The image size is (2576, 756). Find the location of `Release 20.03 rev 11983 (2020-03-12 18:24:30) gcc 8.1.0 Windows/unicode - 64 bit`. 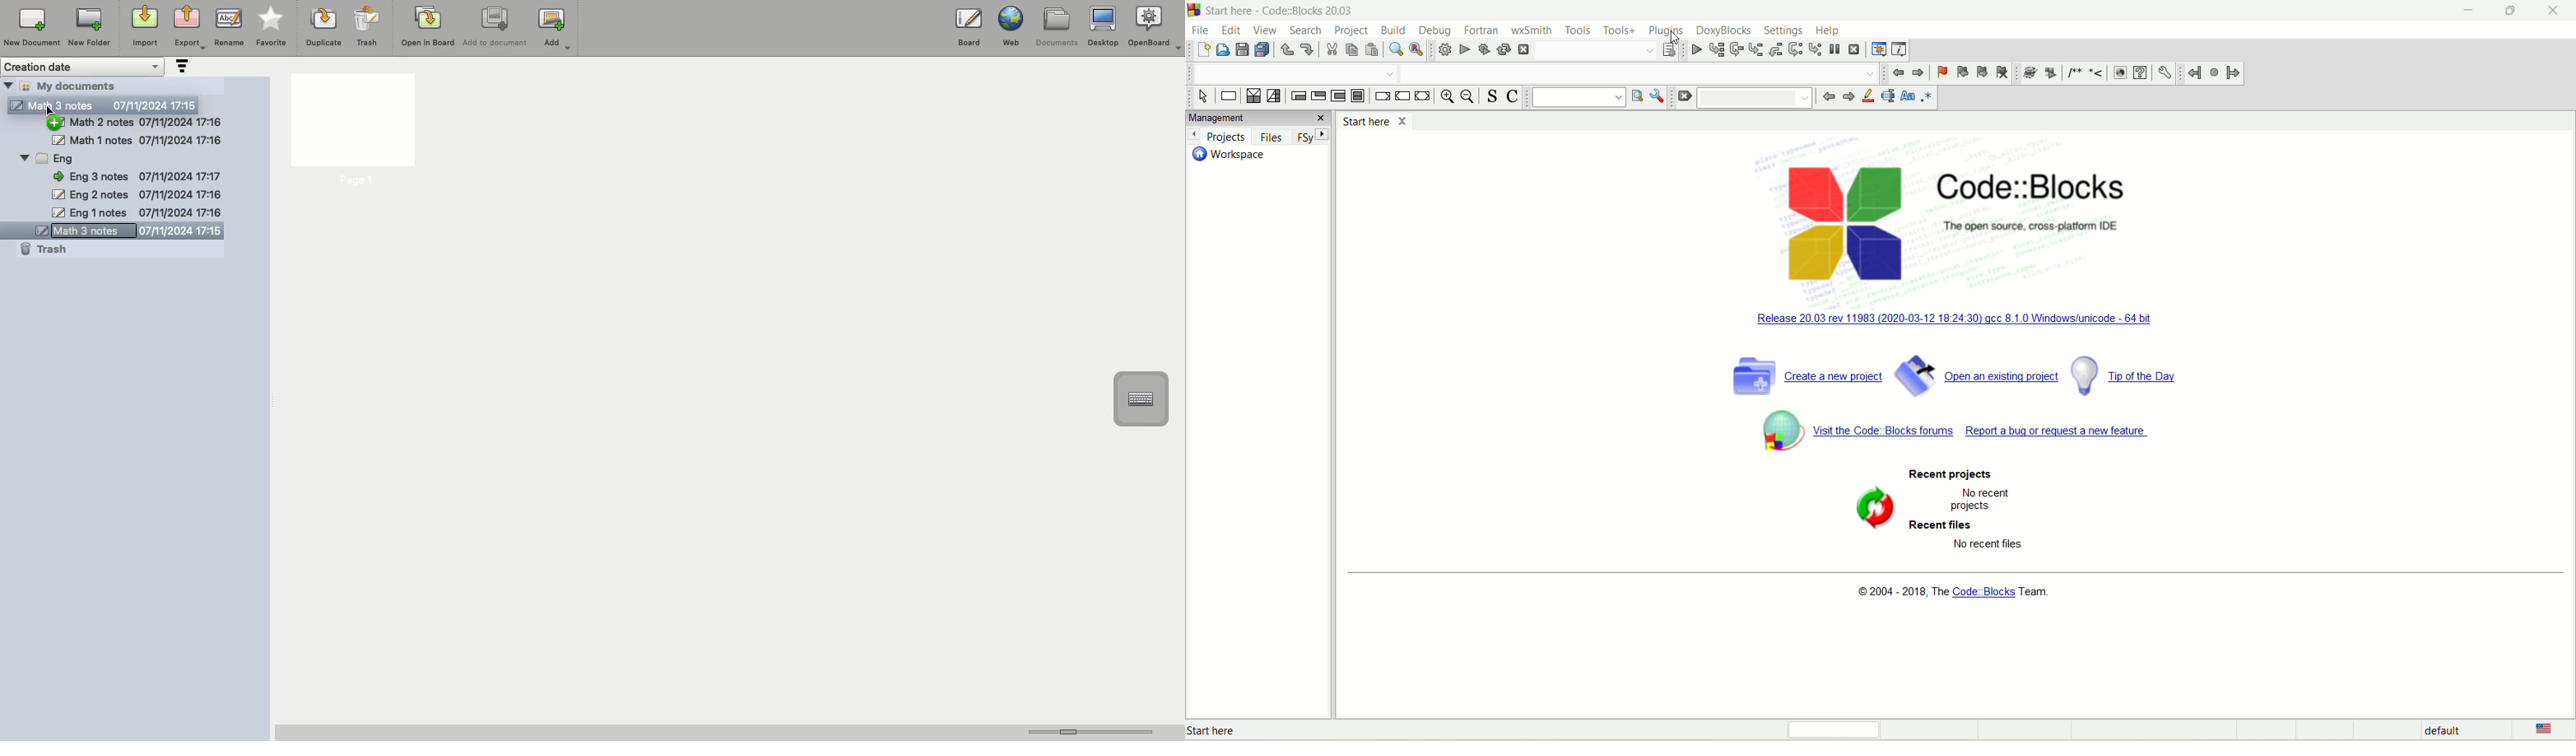

Release 20.03 rev 11983 (2020-03-12 18:24:30) gcc 8.1.0 Windows/unicode - 64 bit is located at coordinates (1955, 317).